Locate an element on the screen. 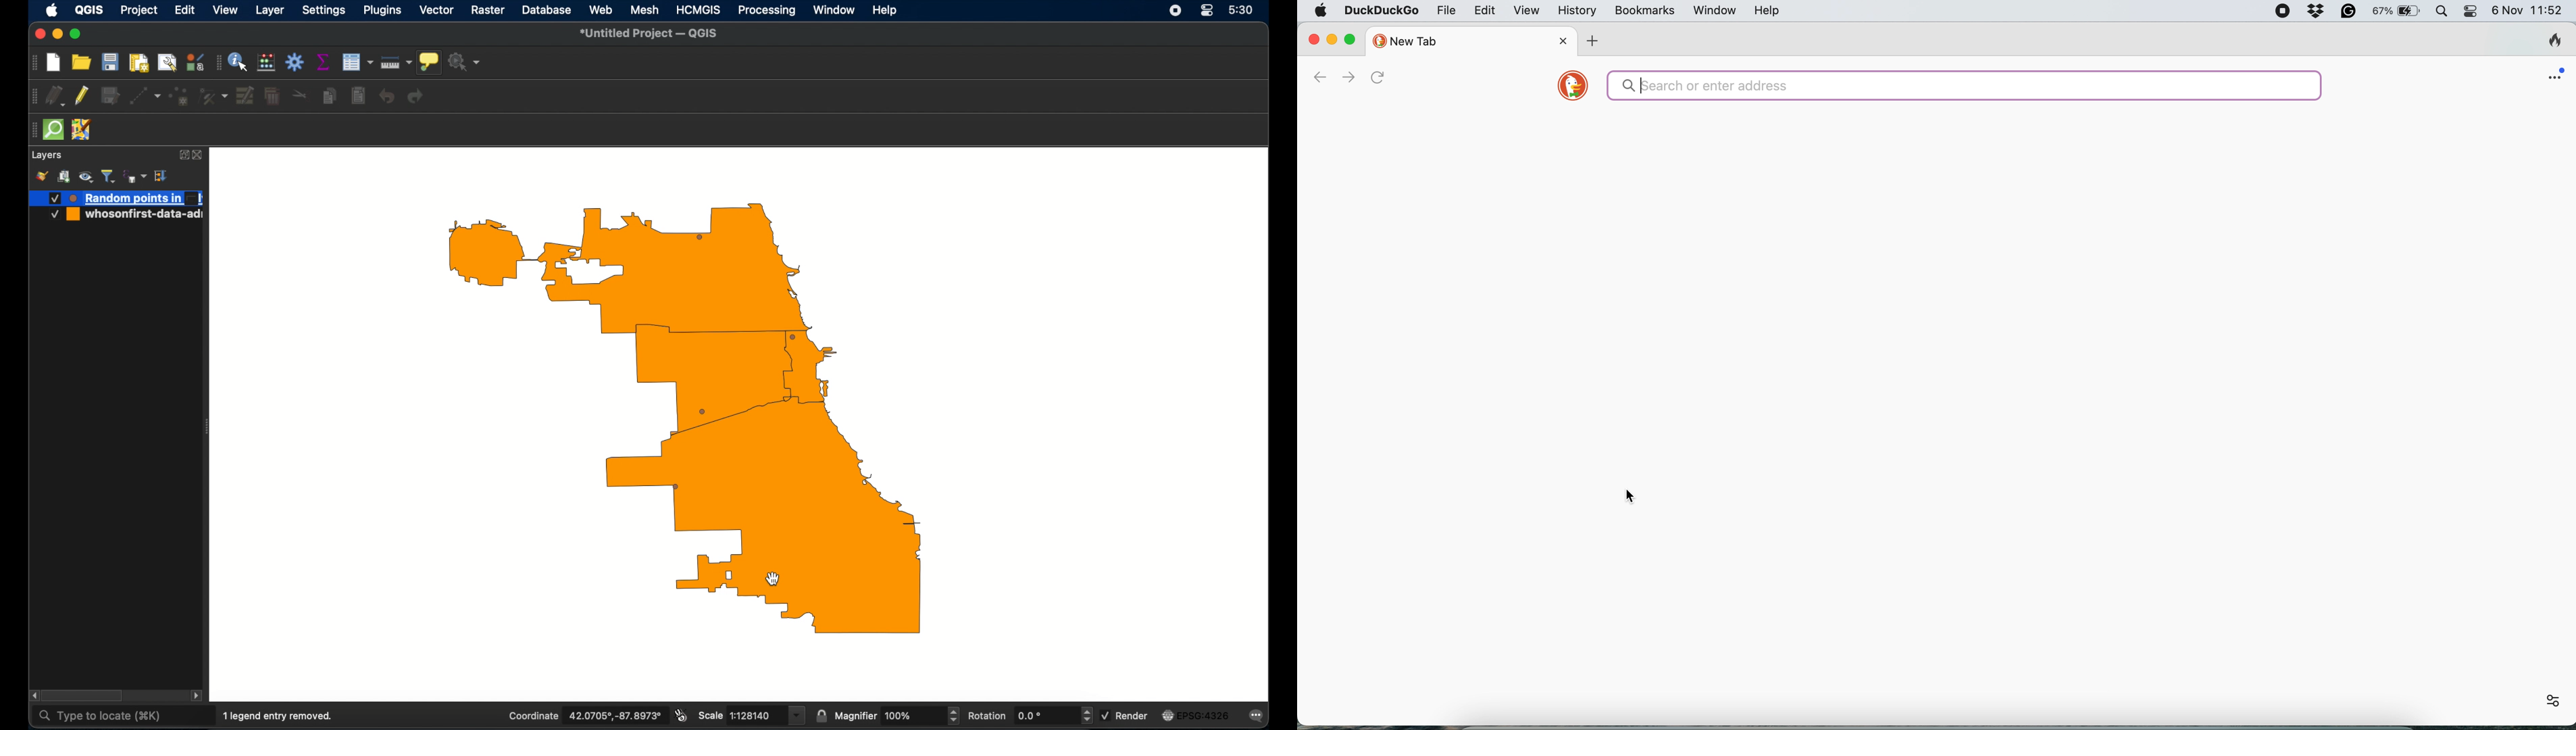 The width and height of the screenshot is (2576, 756). untitled project is located at coordinates (651, 34).